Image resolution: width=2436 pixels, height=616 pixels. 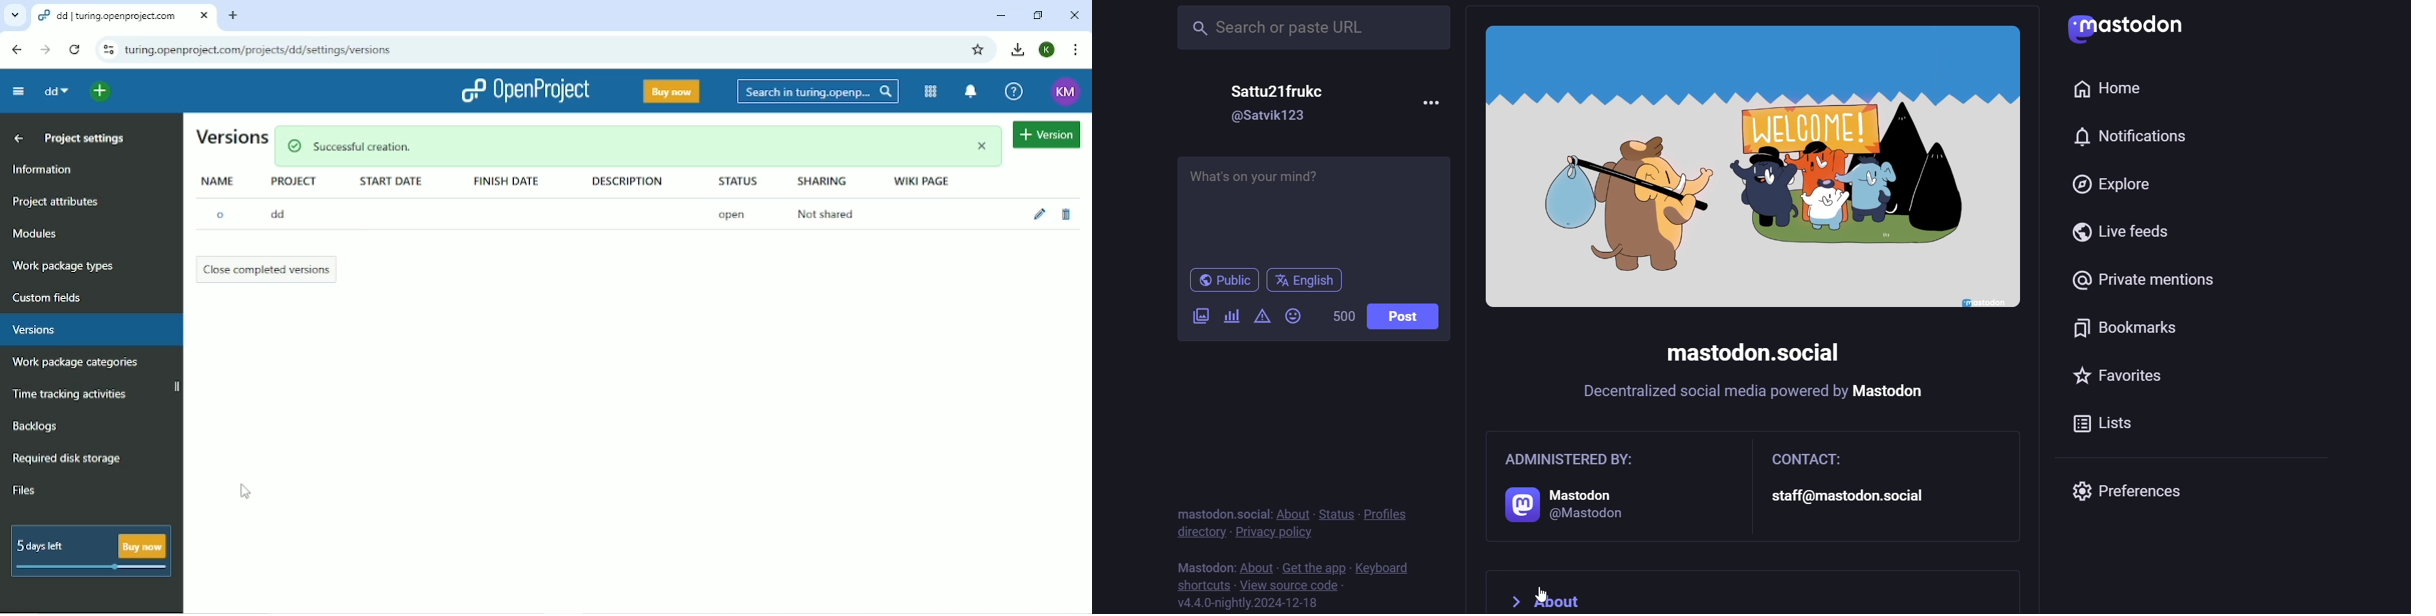 I want to click on Reload this page, so click(x=74, y=50).